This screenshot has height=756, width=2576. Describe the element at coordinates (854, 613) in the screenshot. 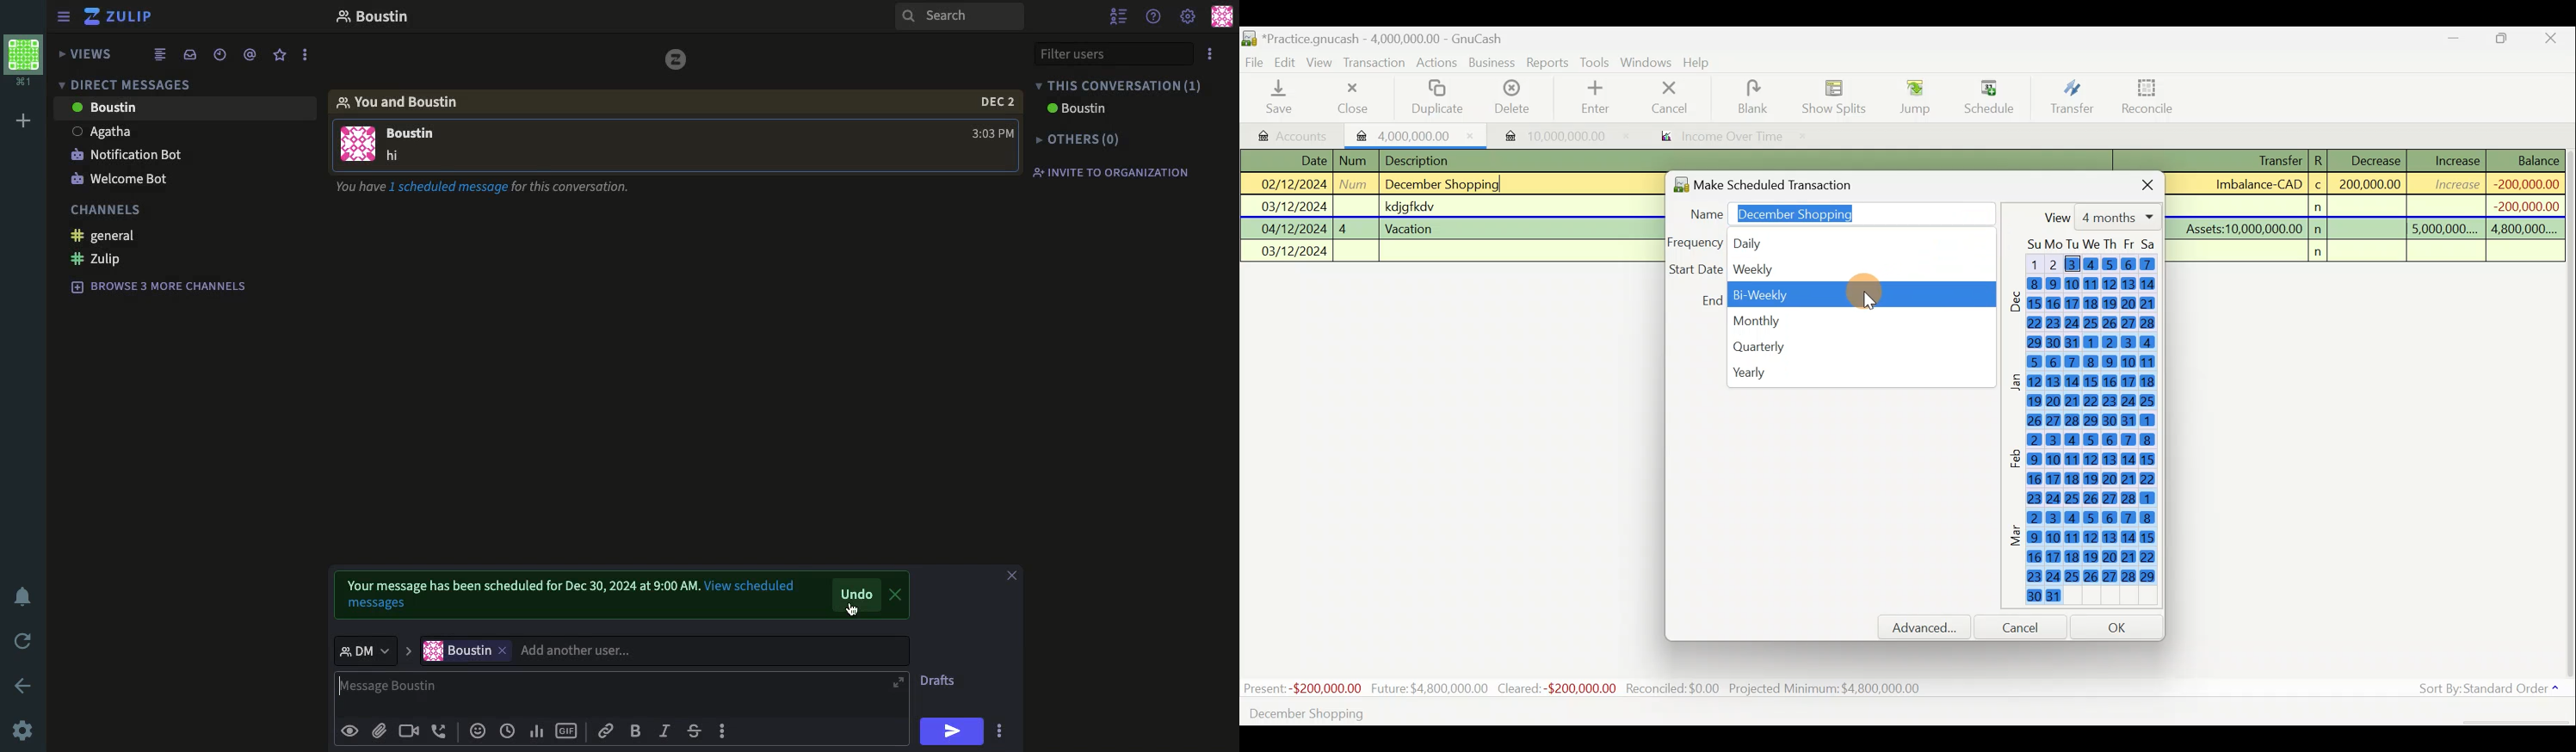

I see `cursor` at that location.